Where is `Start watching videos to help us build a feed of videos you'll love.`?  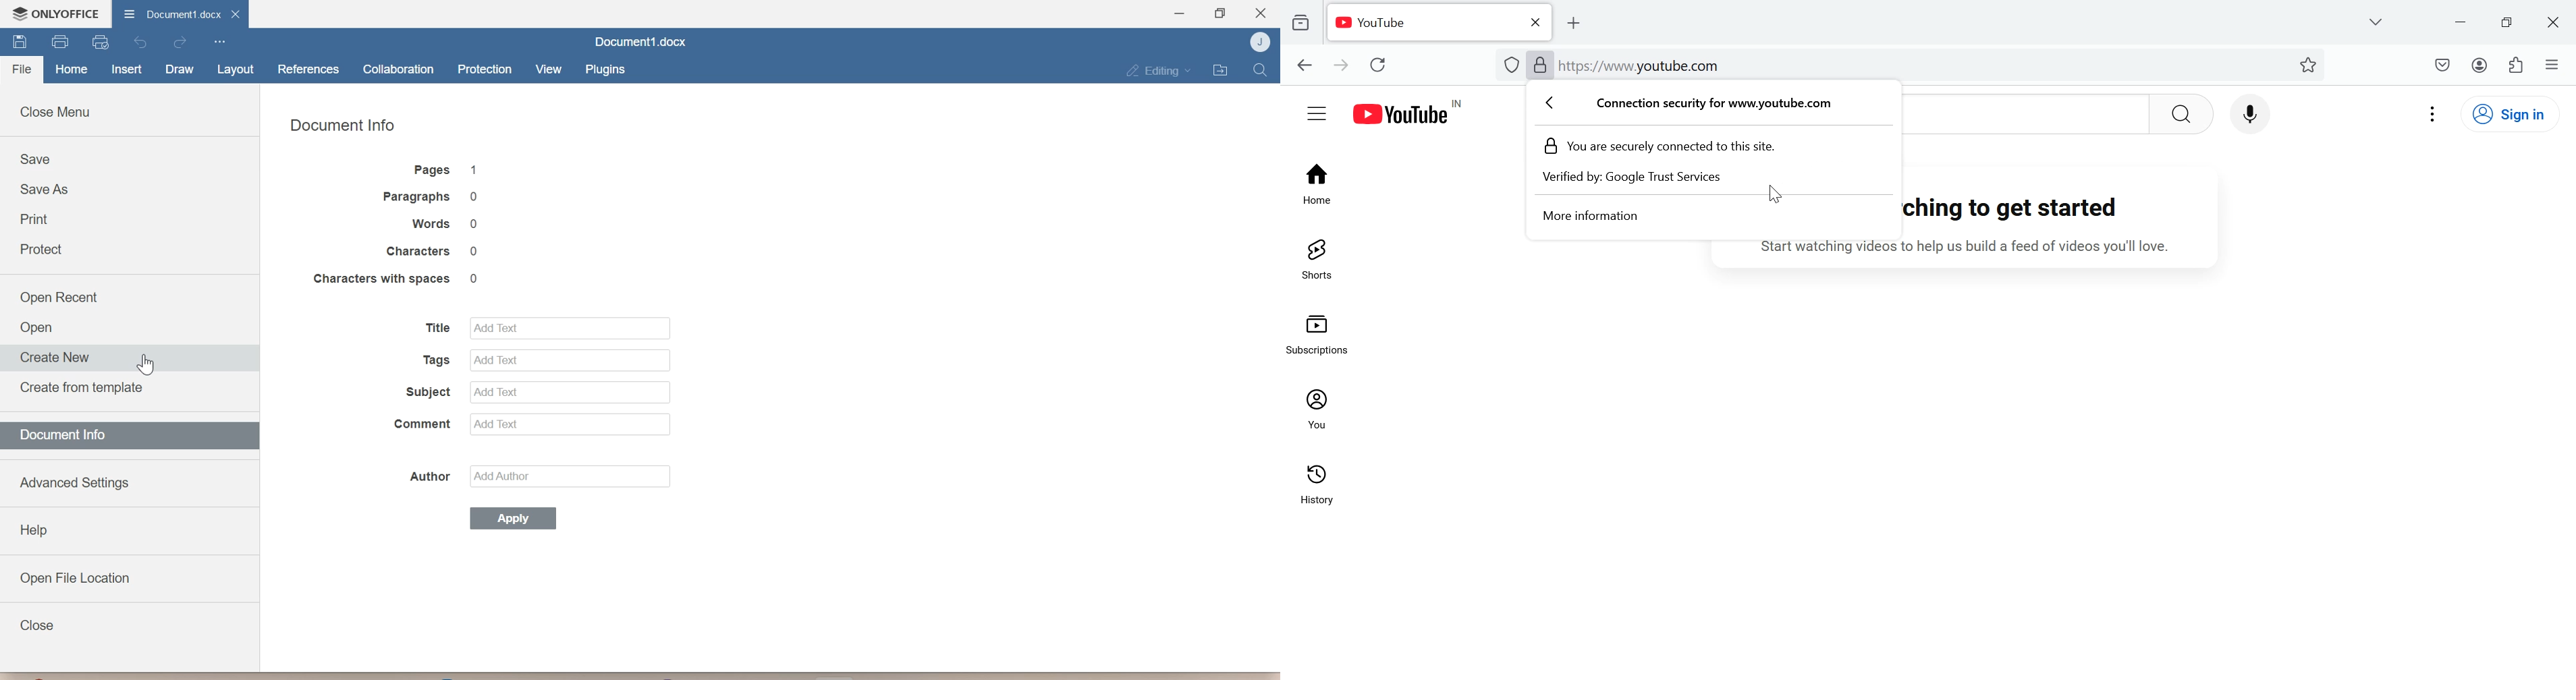
Start watching videos to help us build a feed of videos you'll love. is located at coordinates (1980, 248).